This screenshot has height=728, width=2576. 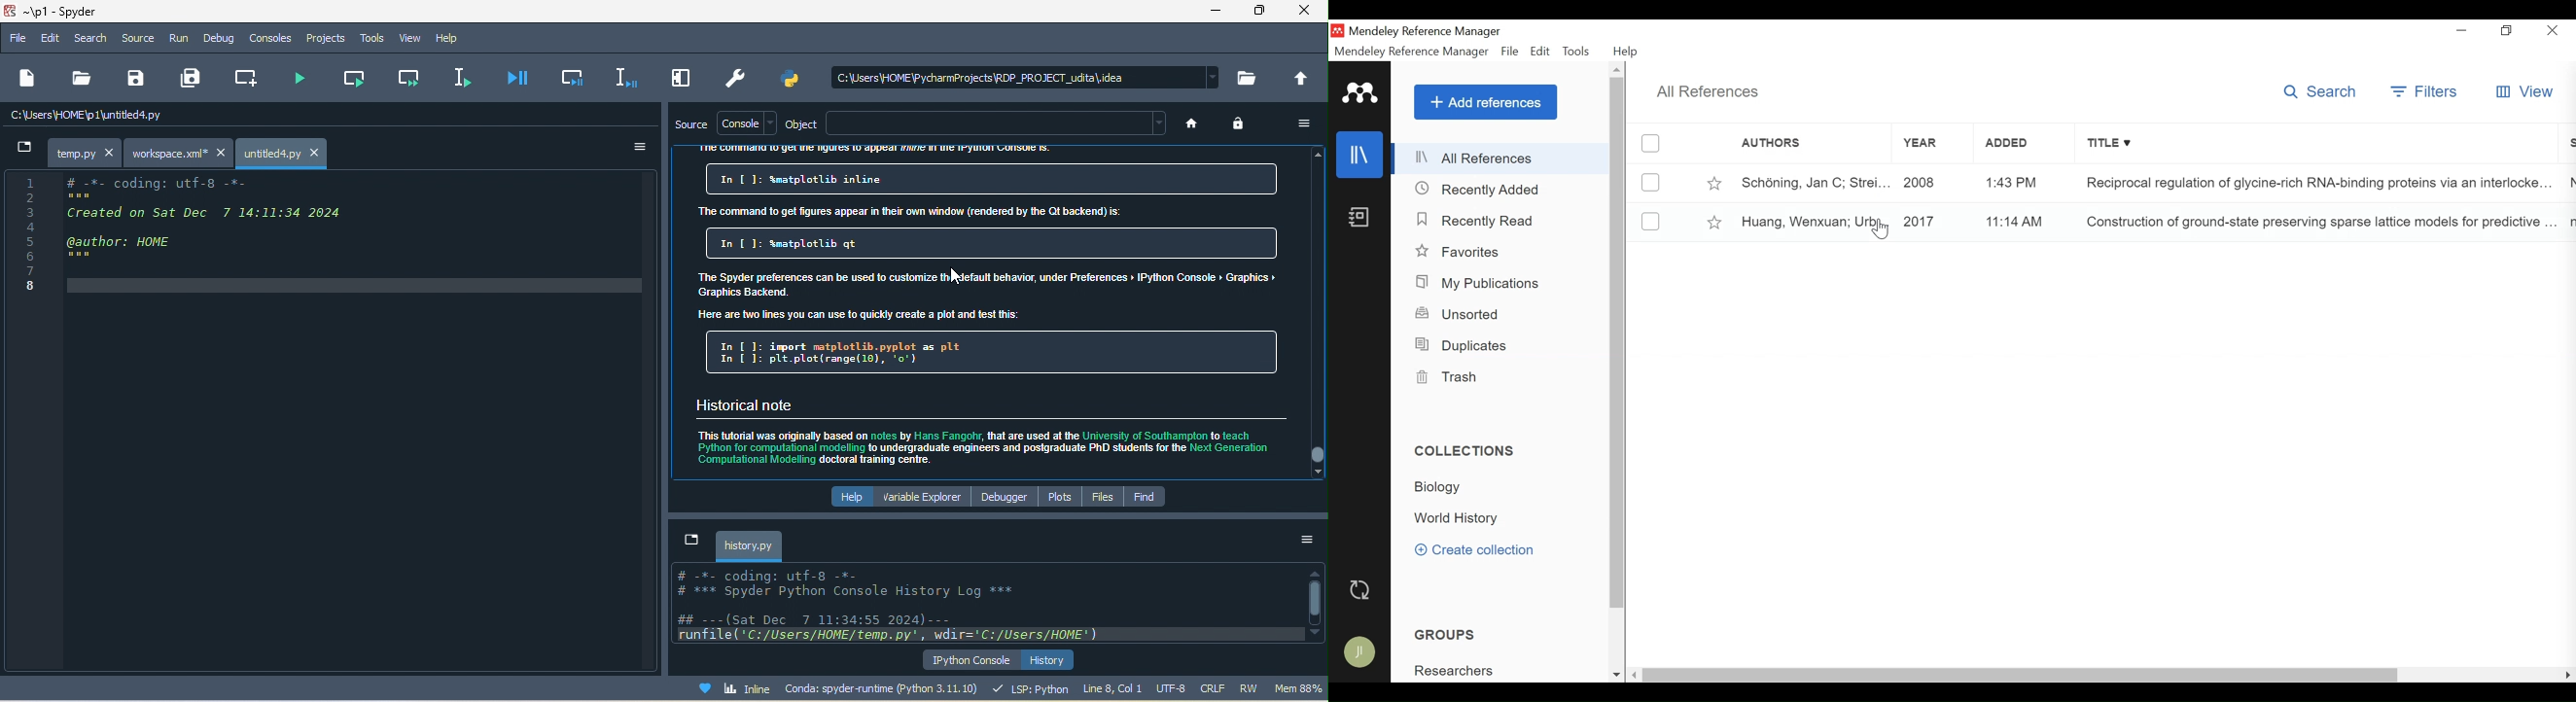 What do you see at coordinates (323, 238) in the screenshot?
I see `coding` at bounding box center [323, 238].